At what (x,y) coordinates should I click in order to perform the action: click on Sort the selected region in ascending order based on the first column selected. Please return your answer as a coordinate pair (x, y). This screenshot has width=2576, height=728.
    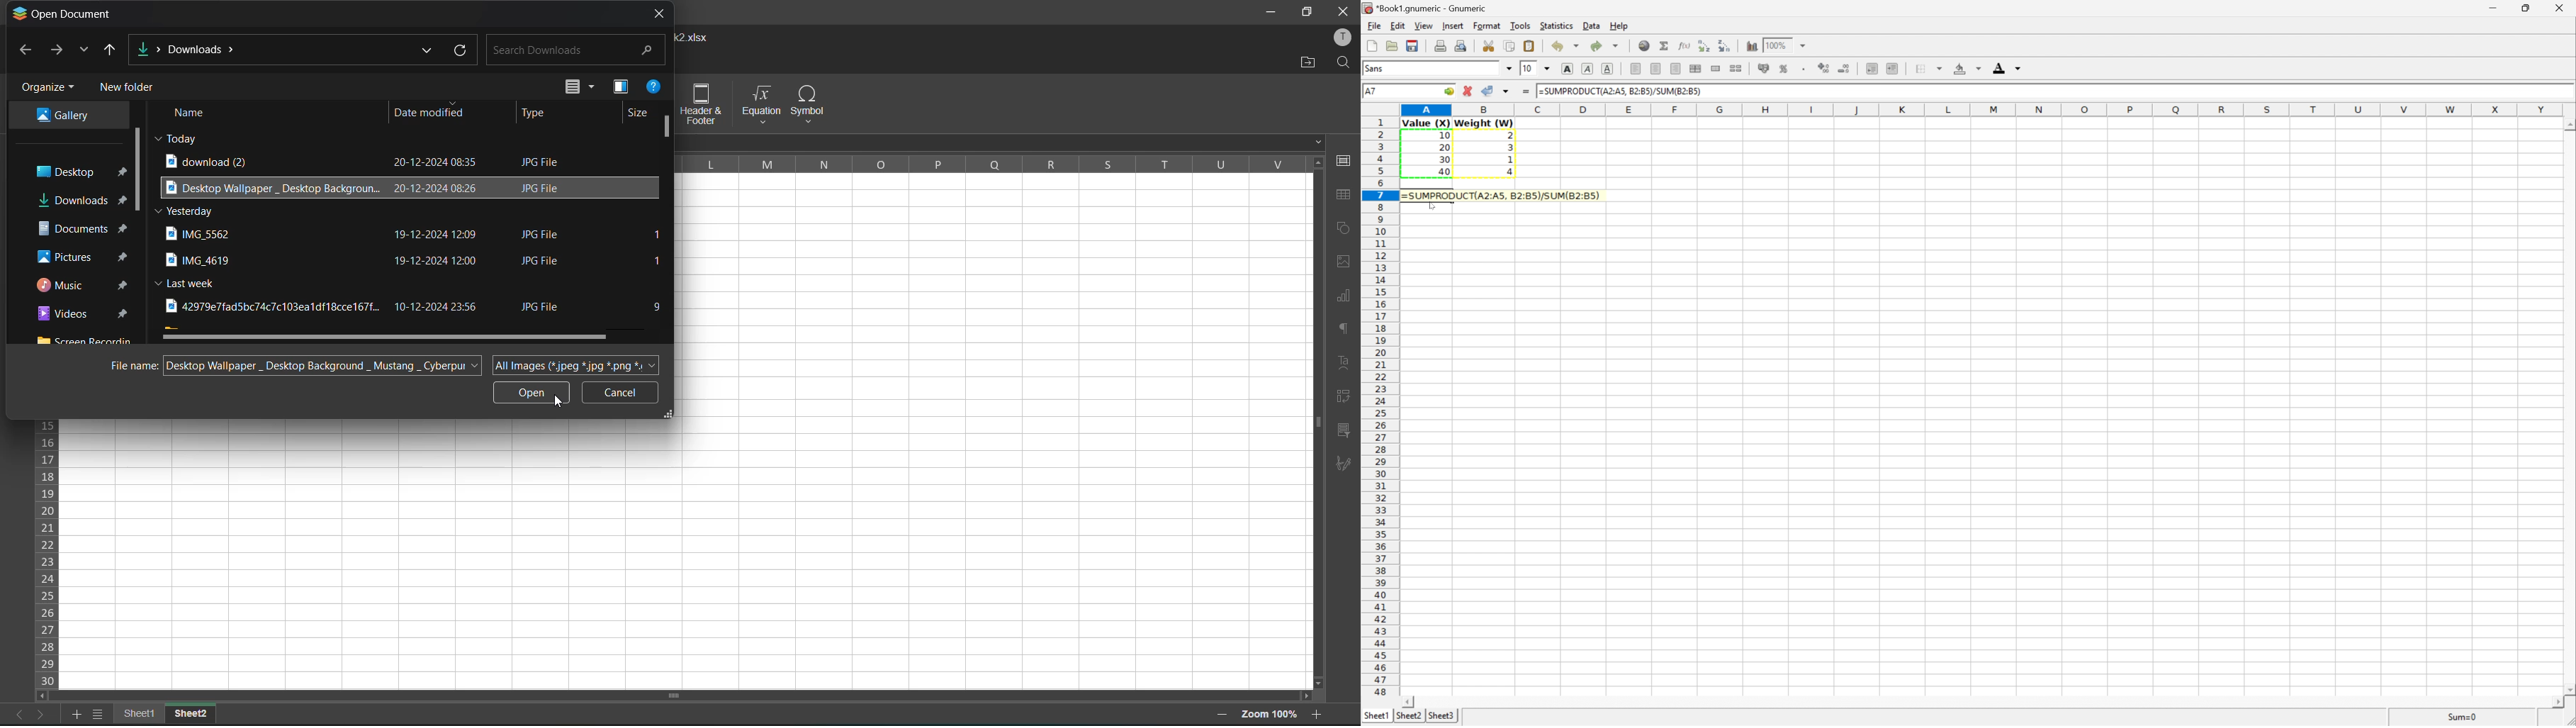
    Looking at the image, I should click on (1704, 45).